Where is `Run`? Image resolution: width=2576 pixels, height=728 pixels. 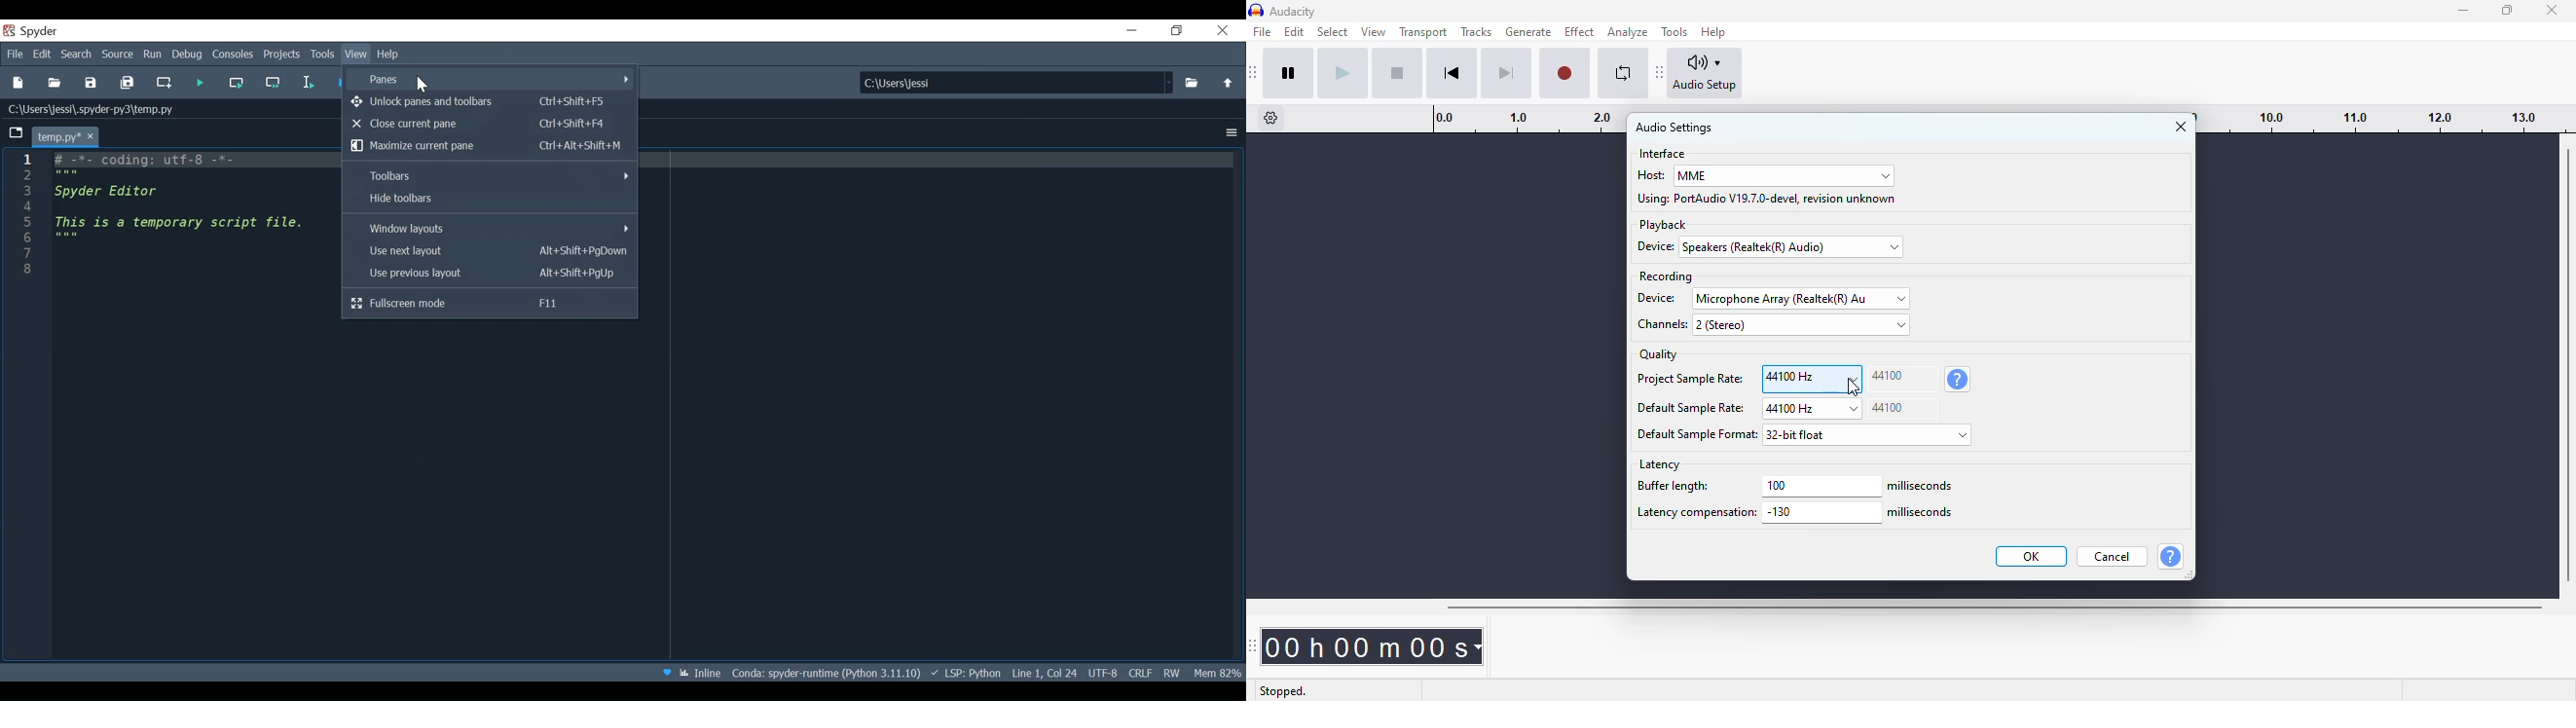
Run is located at coordinates (199, 84).